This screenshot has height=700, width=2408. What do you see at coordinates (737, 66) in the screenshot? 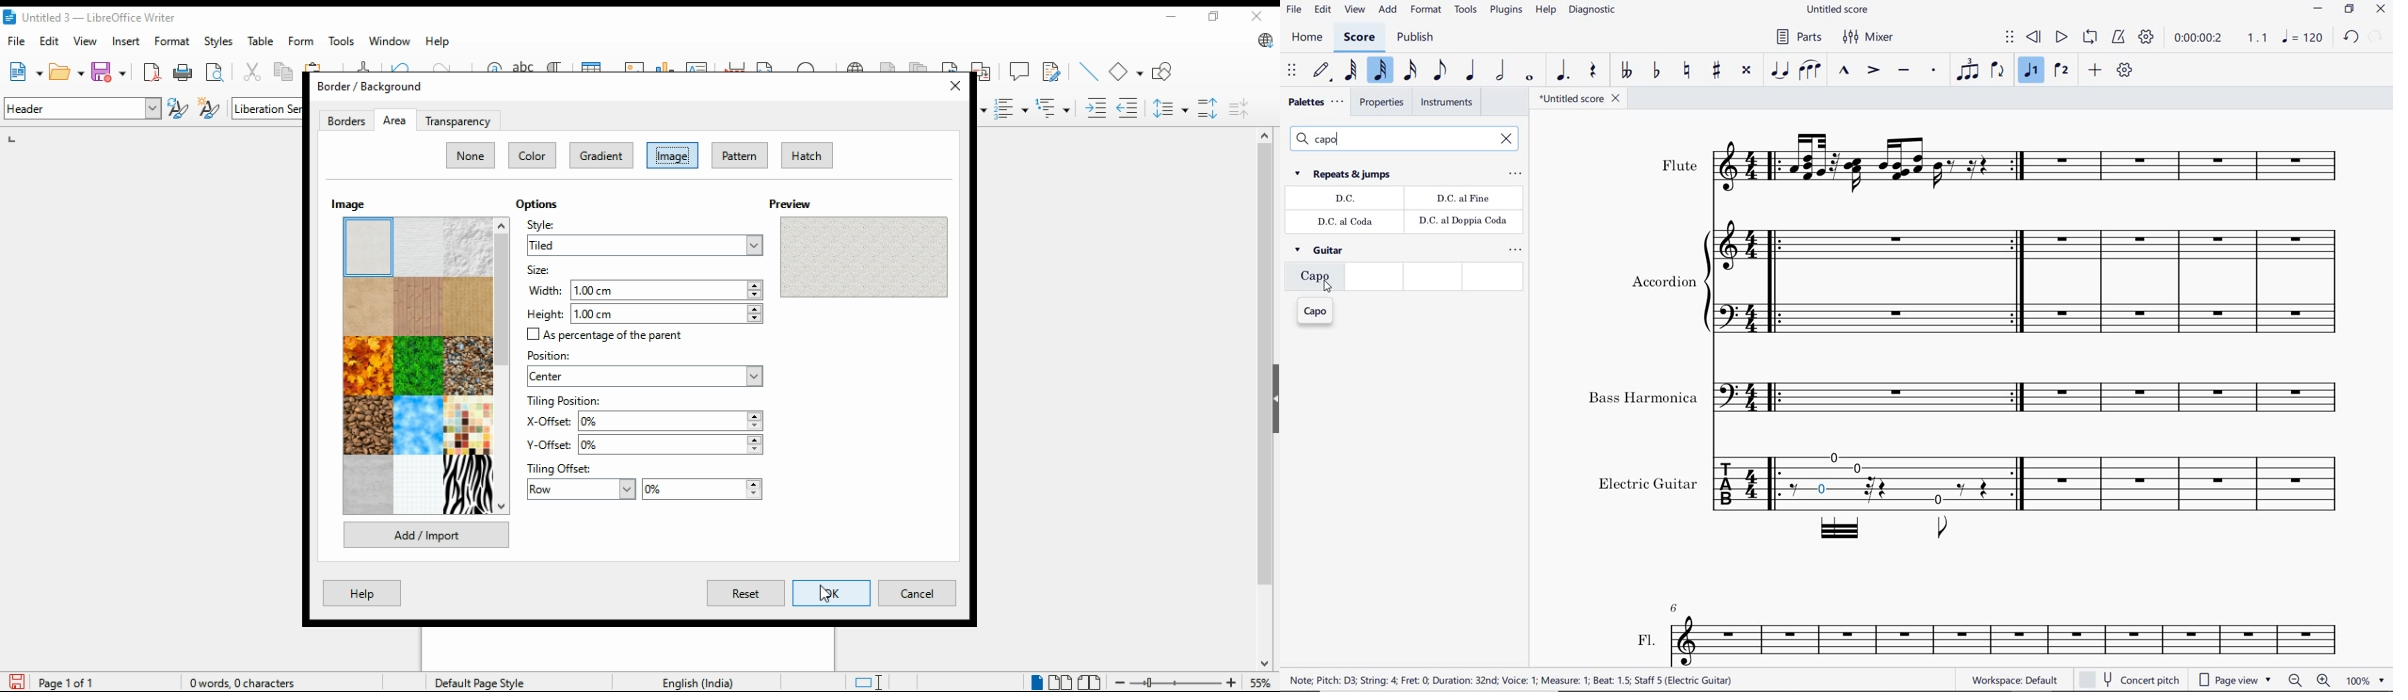
I see `insert page break` at bounding box center [737, 66].